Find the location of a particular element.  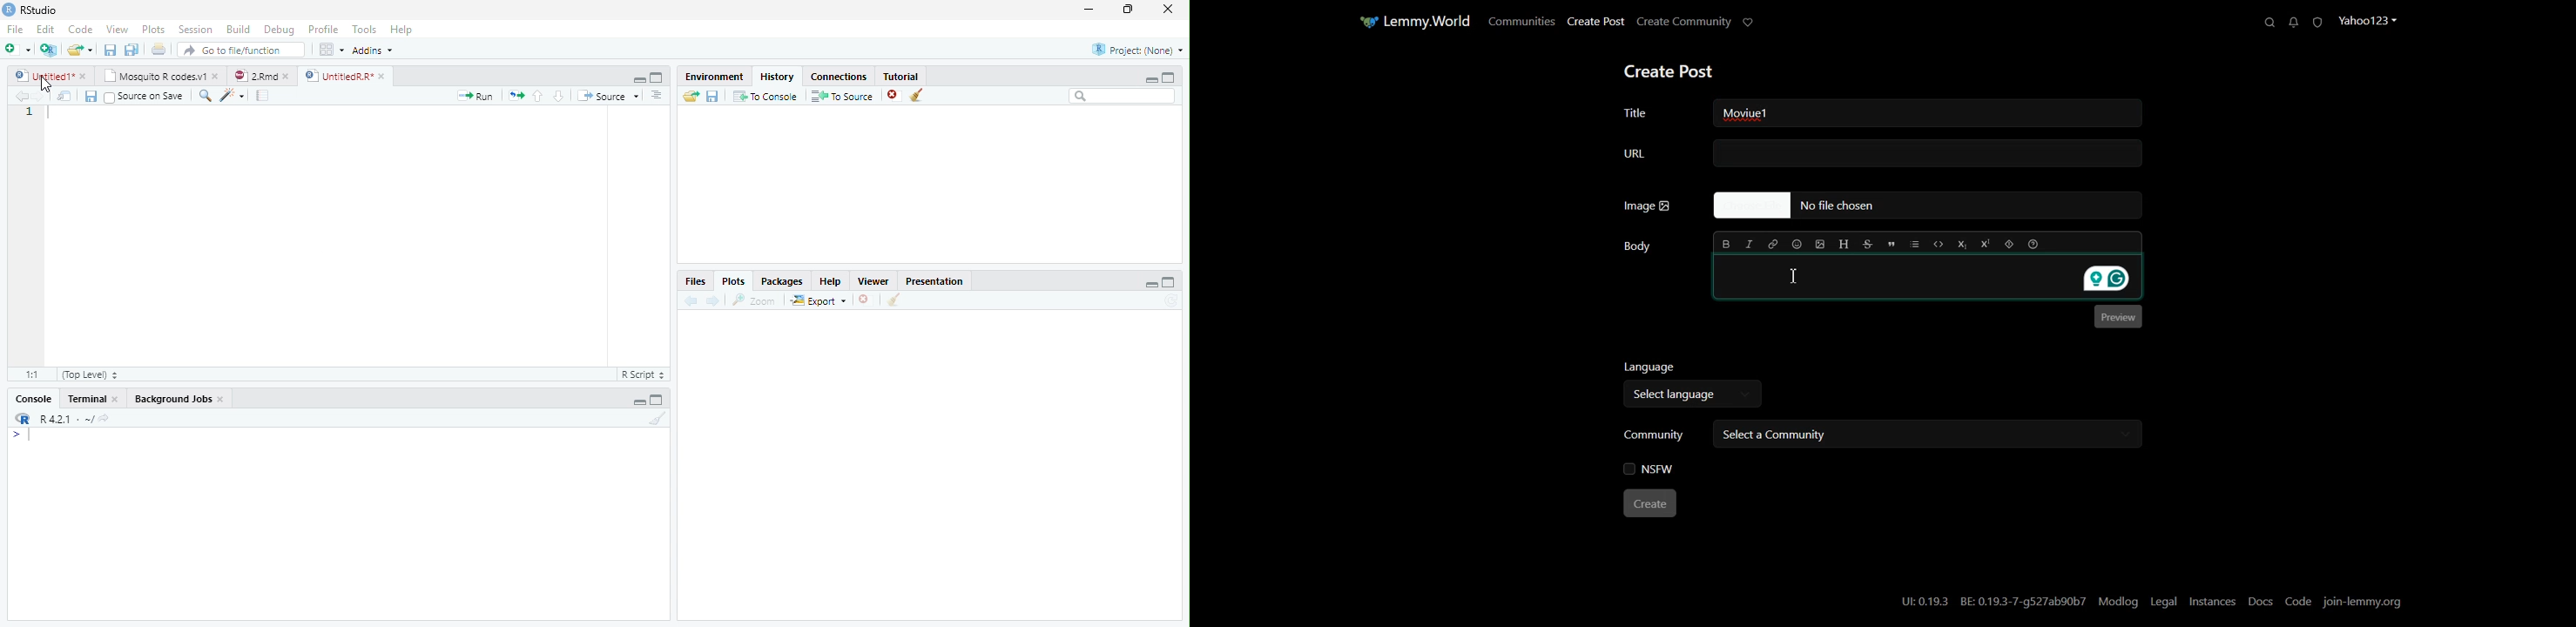

compile report is located at coordinates (263, 97).